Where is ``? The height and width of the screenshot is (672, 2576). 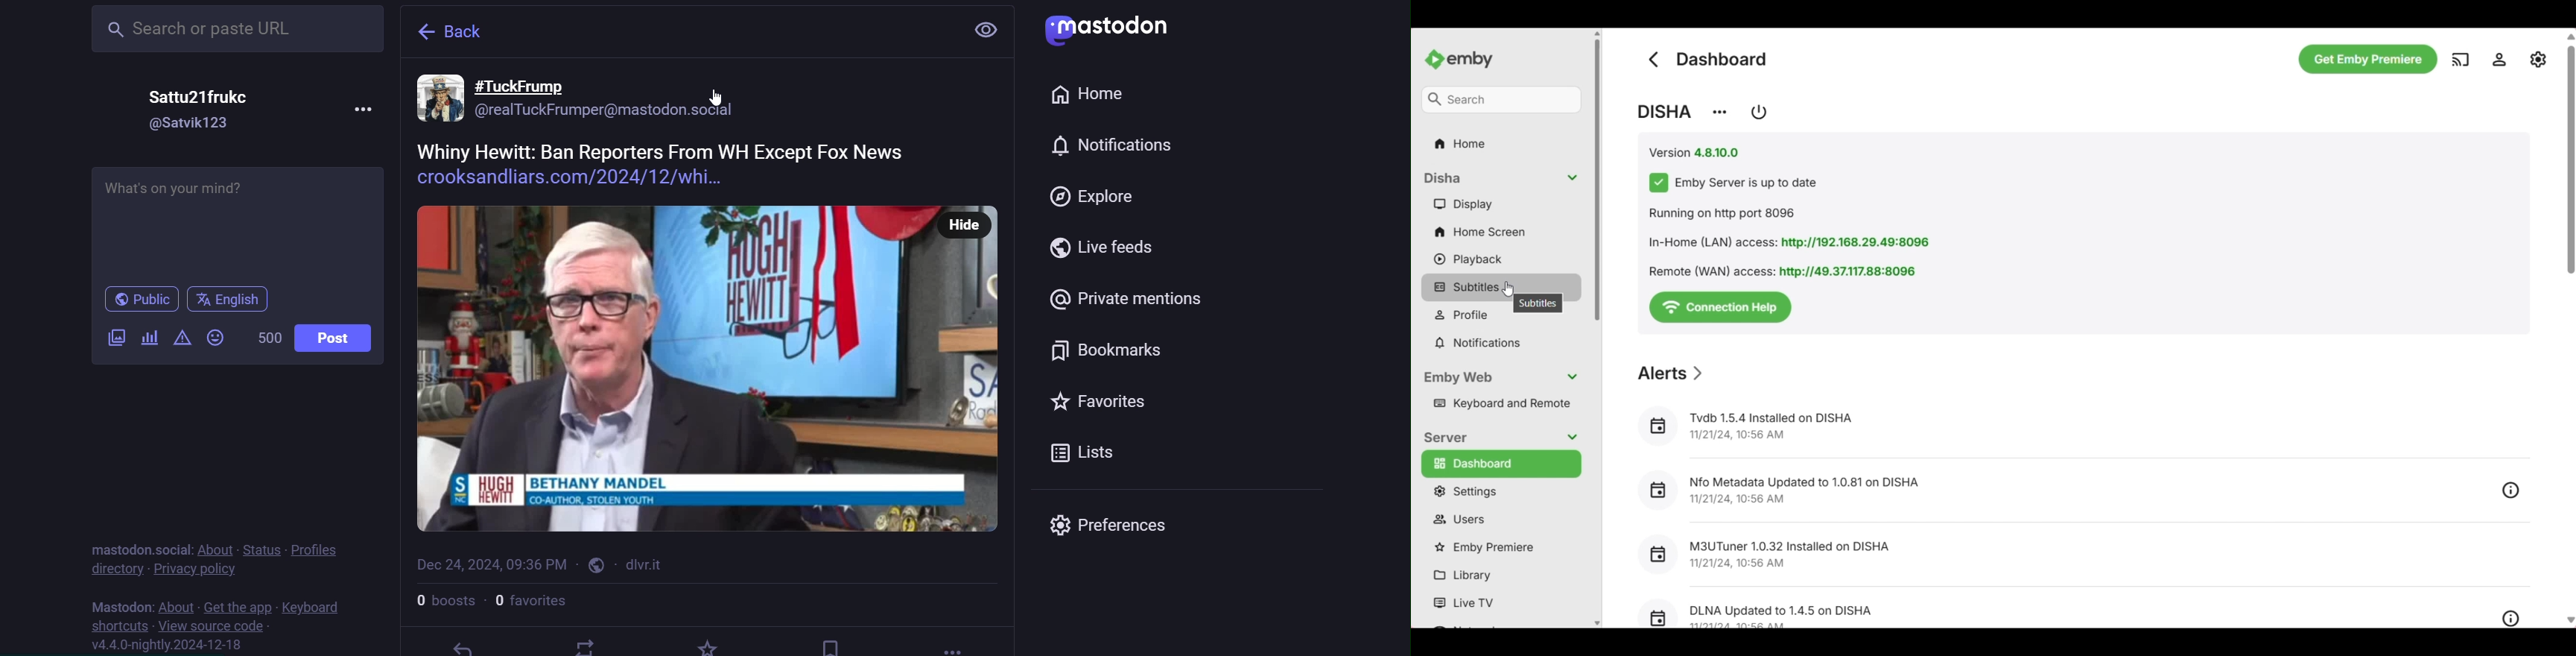  is located at coordinates (2539, 58).